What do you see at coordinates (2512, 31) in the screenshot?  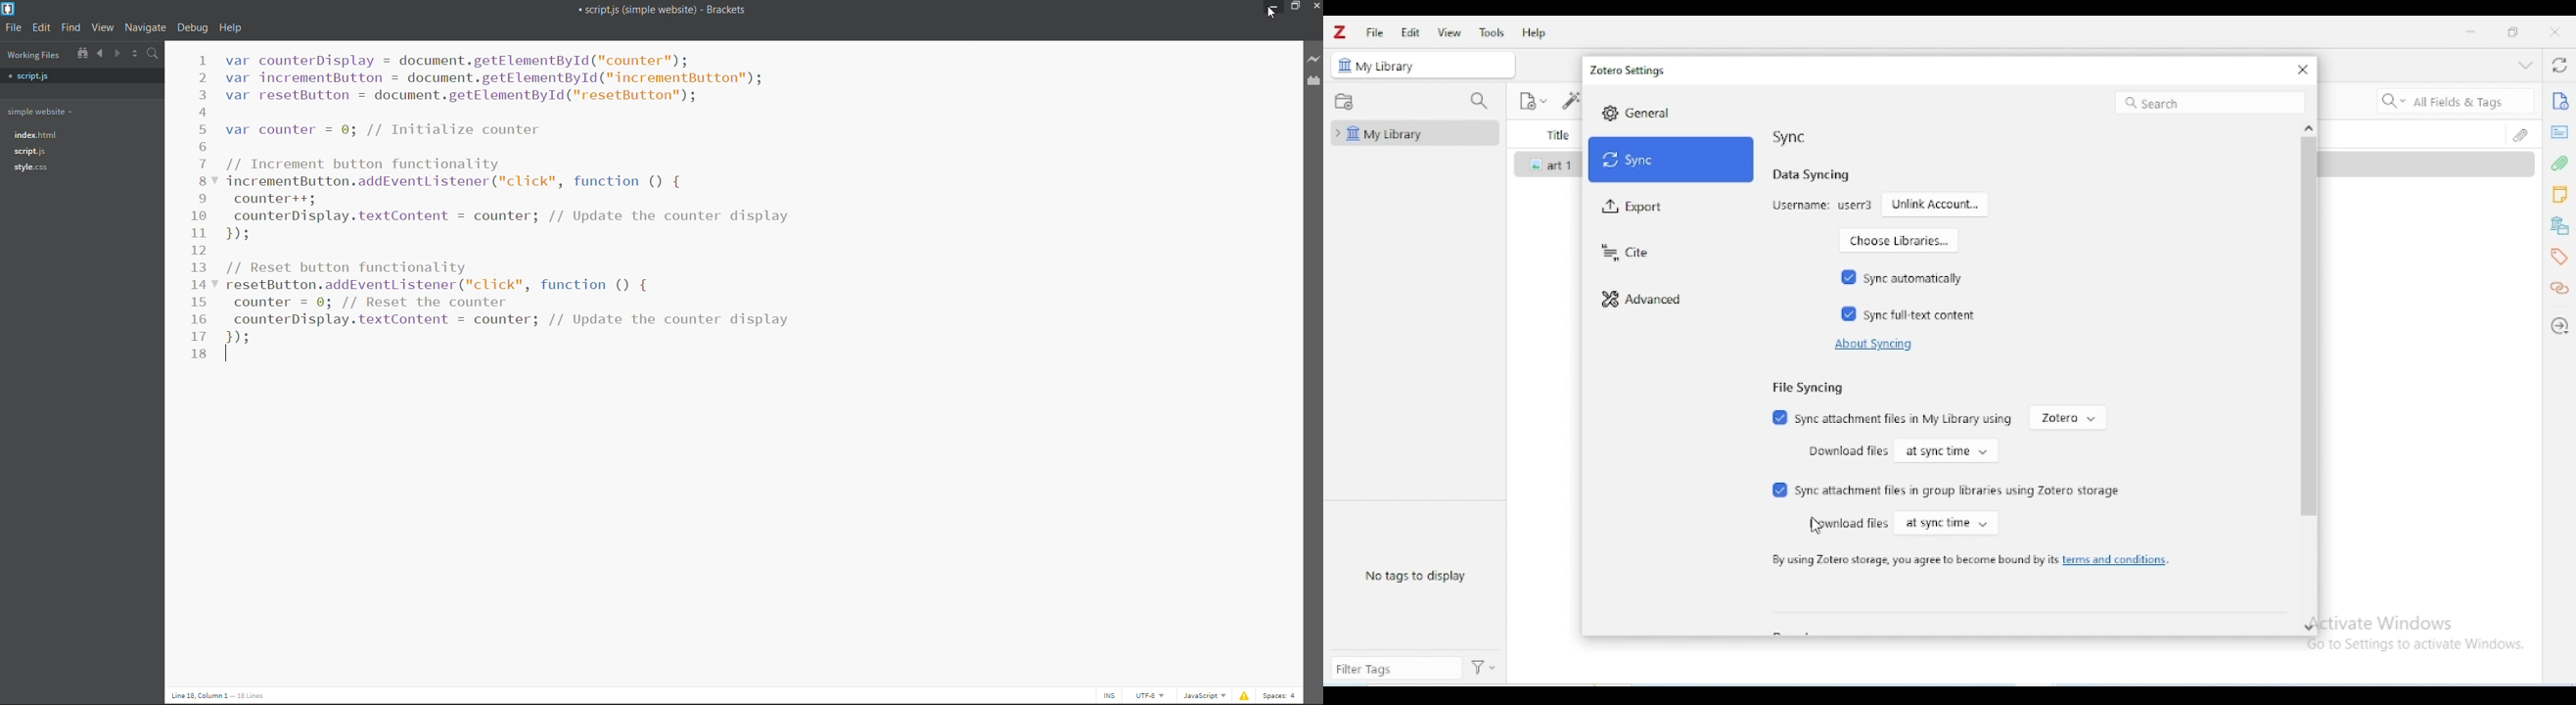 I see `maximize` at bounding box center [2512, 31].